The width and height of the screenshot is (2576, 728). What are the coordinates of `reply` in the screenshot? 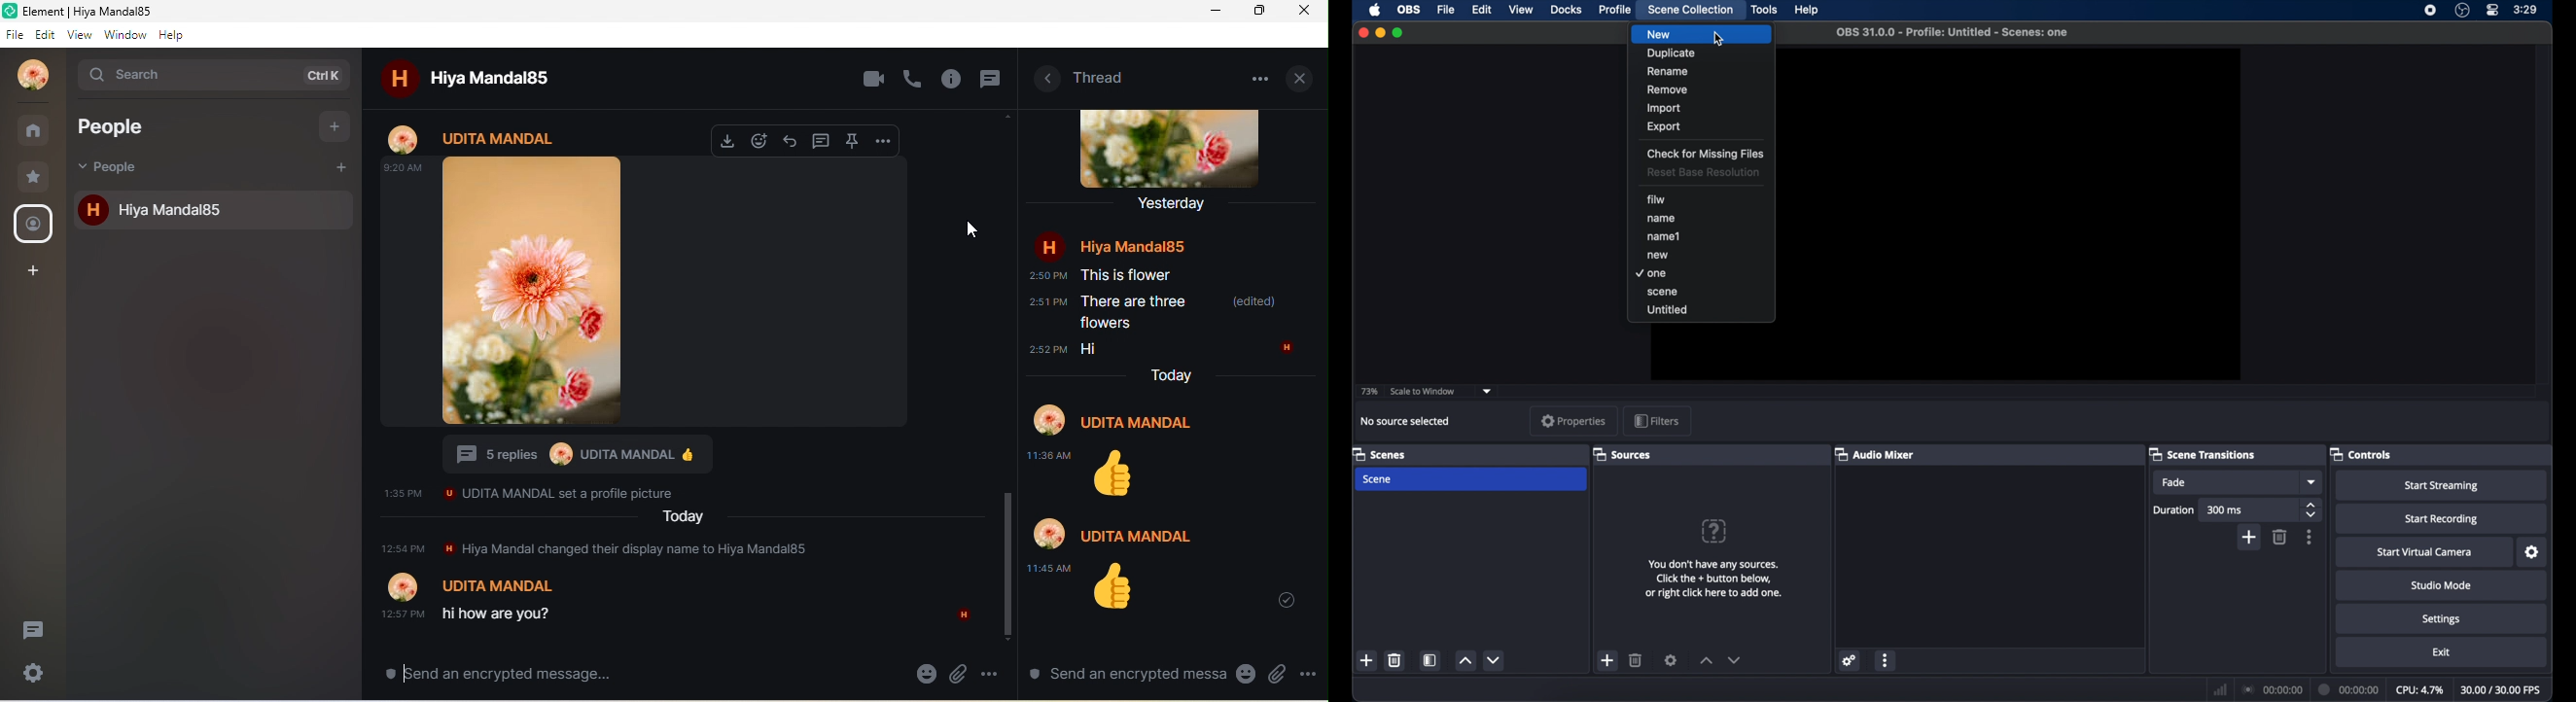 It's located at (794, 142).